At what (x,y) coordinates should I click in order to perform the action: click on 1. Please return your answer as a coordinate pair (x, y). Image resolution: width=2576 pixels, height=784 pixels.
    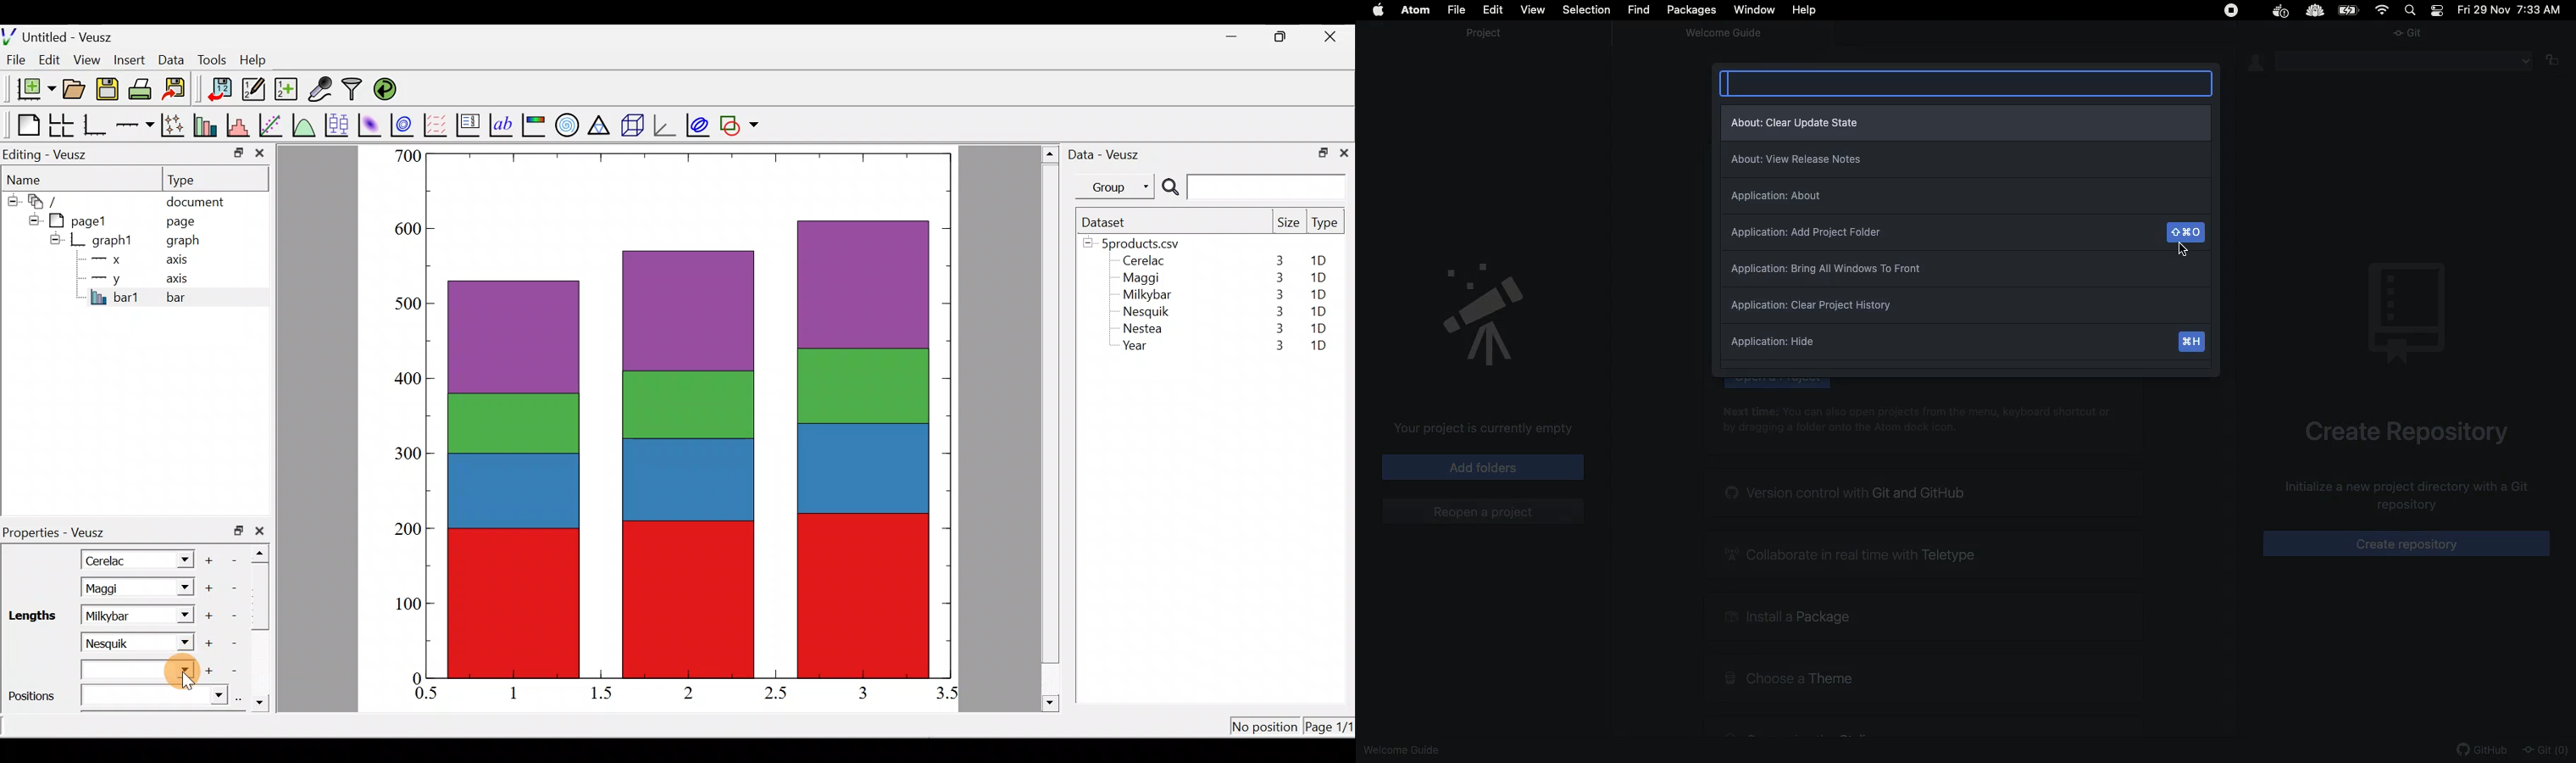
    Looking at the image, I should click on (524, 692).